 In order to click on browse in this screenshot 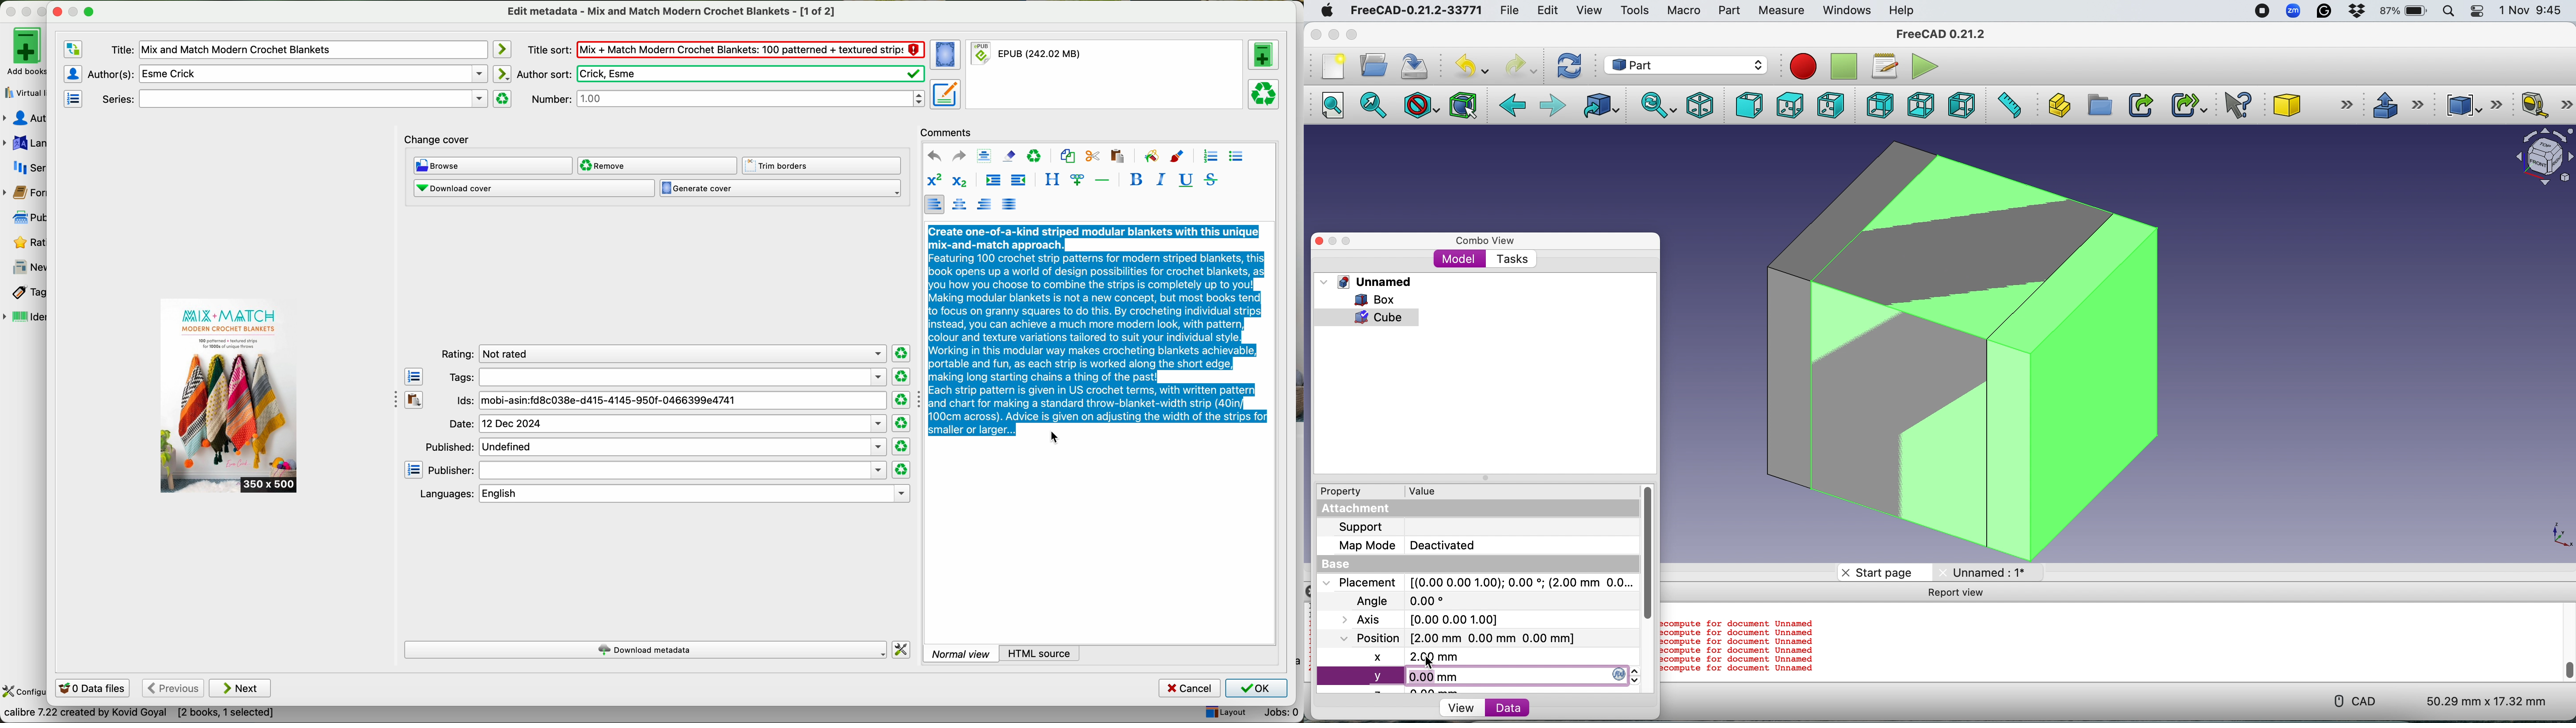, I will do `click(494, 166)`.